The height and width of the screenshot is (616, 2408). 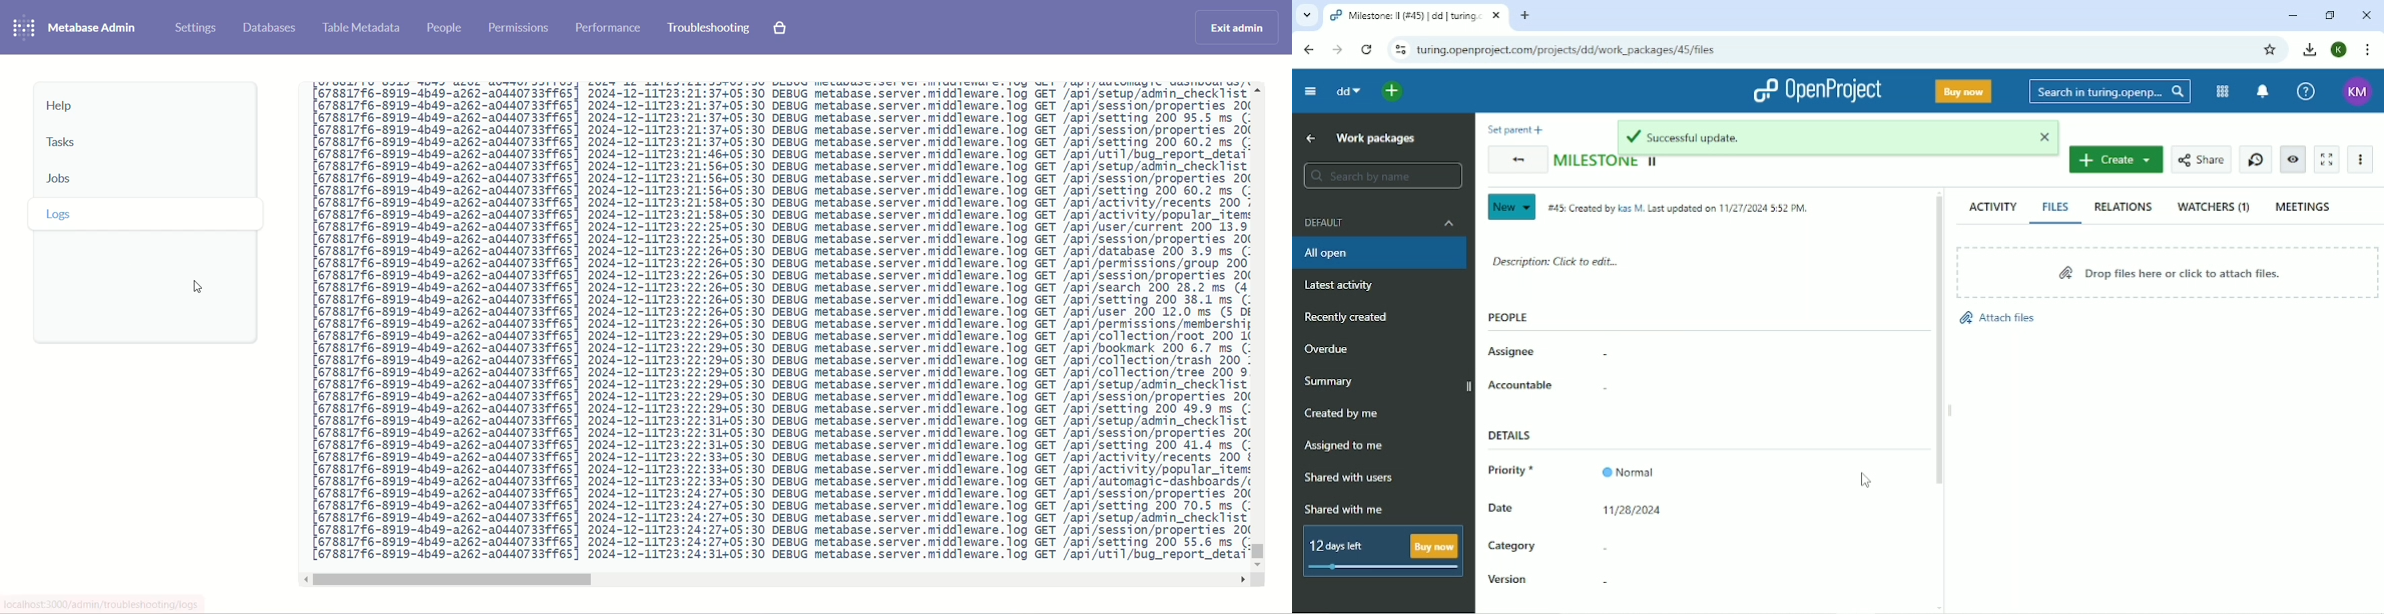 I want to click on table metadata, so click(x=361, y=30).